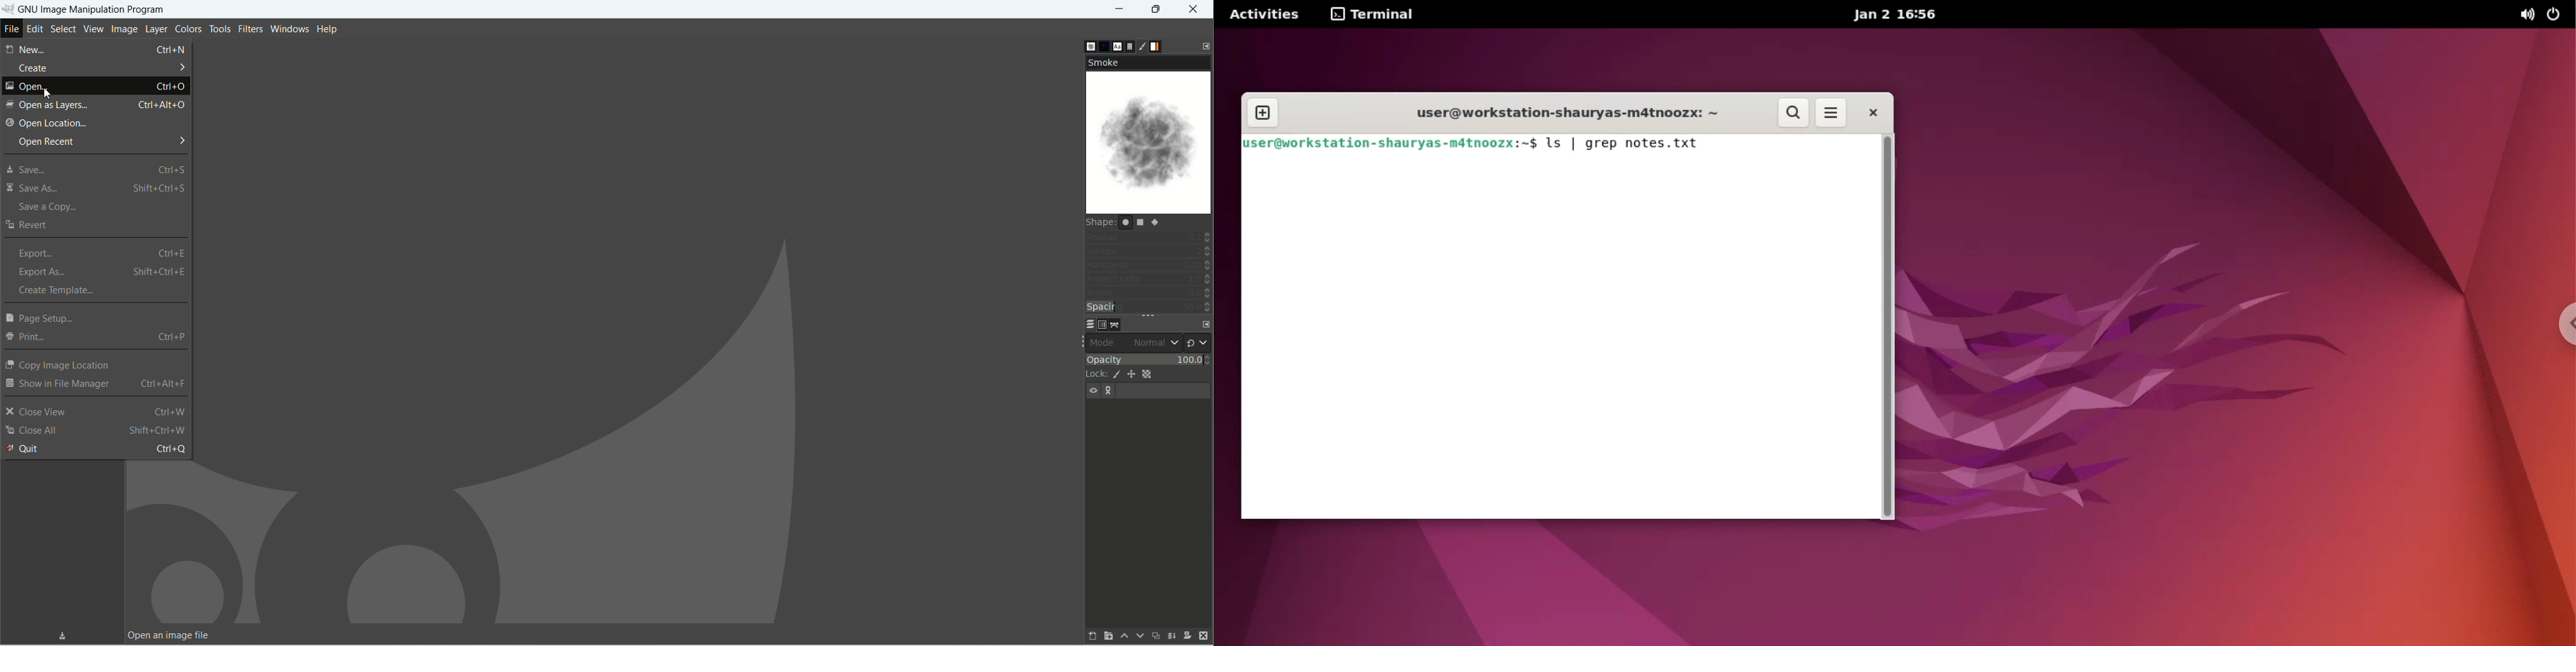 The height and width of the screenshot is (672, 2576). What do you see at coordinates (1389, 145) in the screenshot?
I see `Juser@workstation- shauryas-mdtnoozx:~$` at bounding box center [1389, 145].